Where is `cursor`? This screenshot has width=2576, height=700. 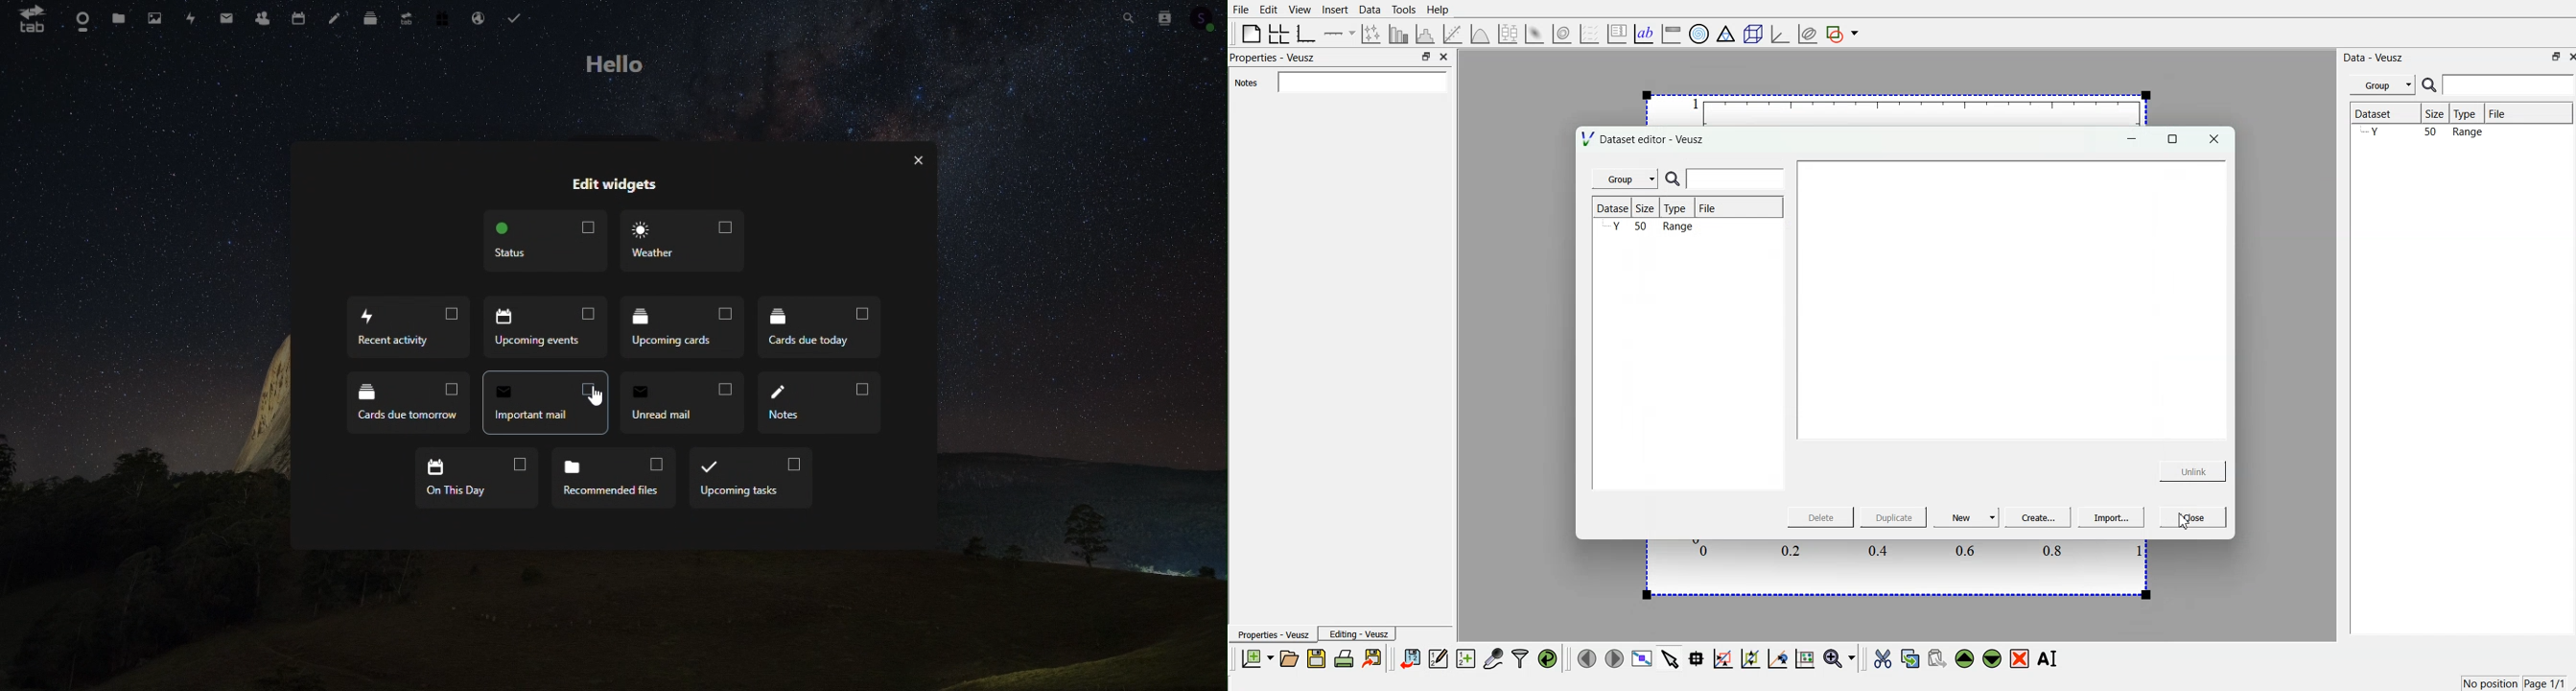 cursor is located at coordinates (2185, 523).